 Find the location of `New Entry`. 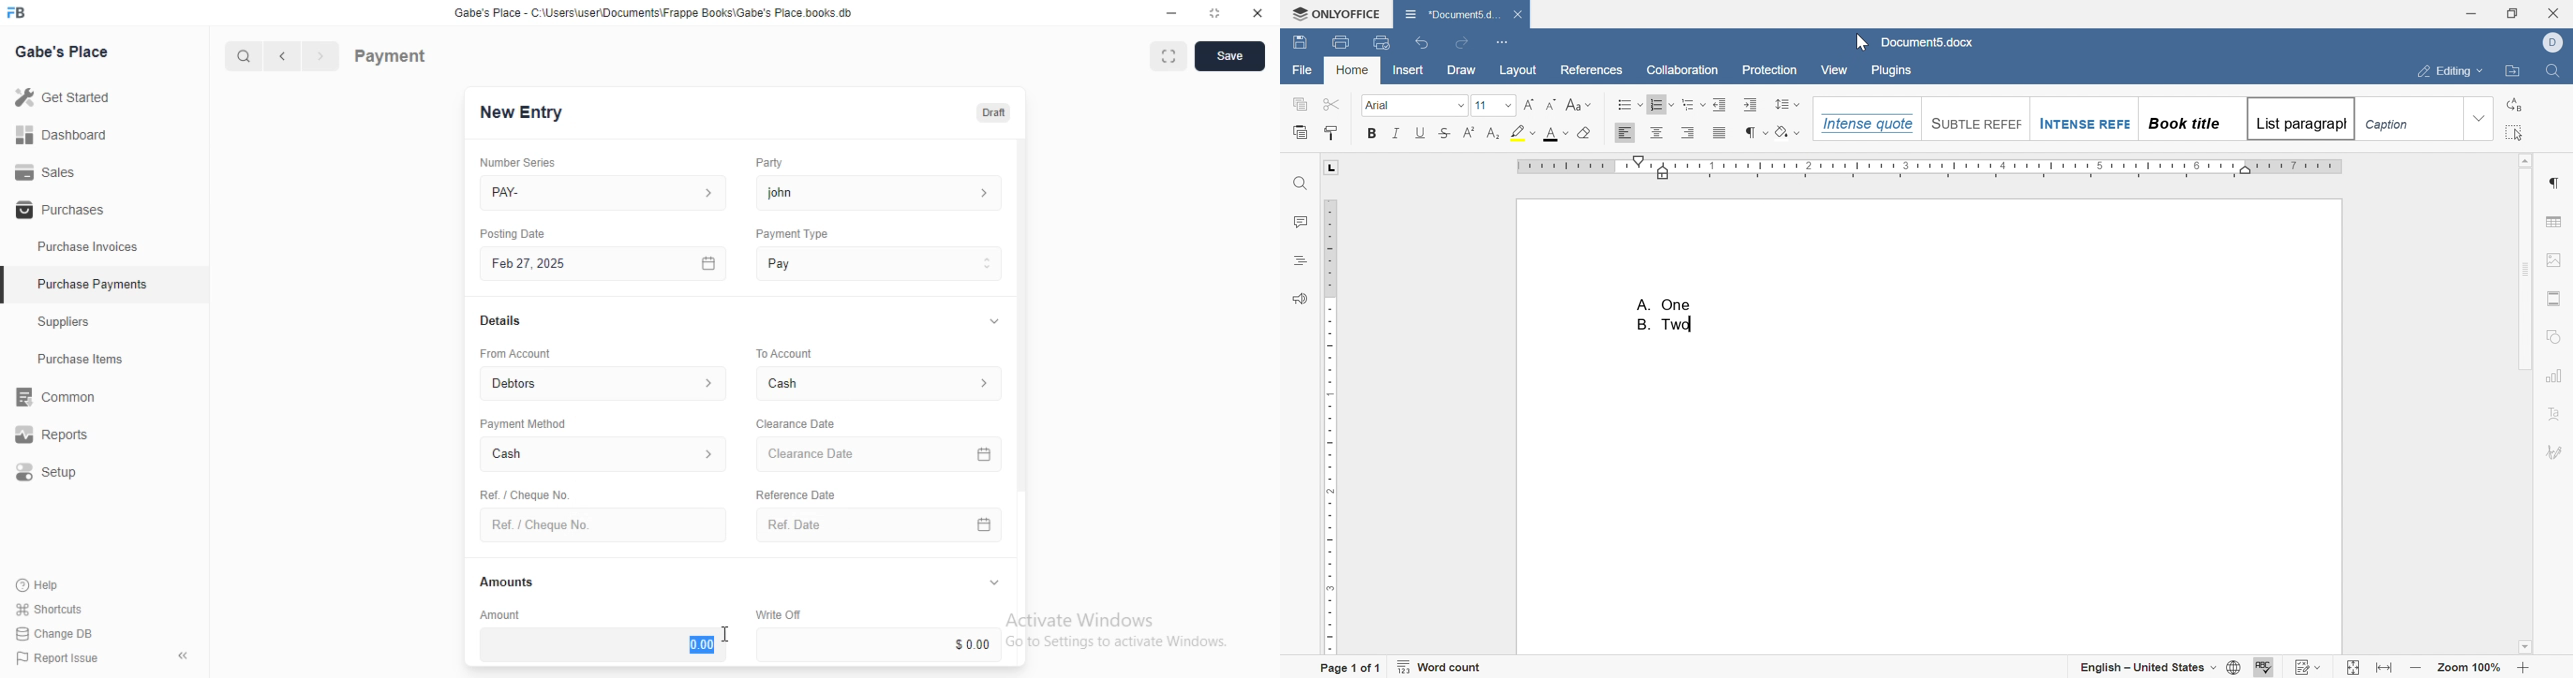

New Entry is located at coordinates (522, 113).